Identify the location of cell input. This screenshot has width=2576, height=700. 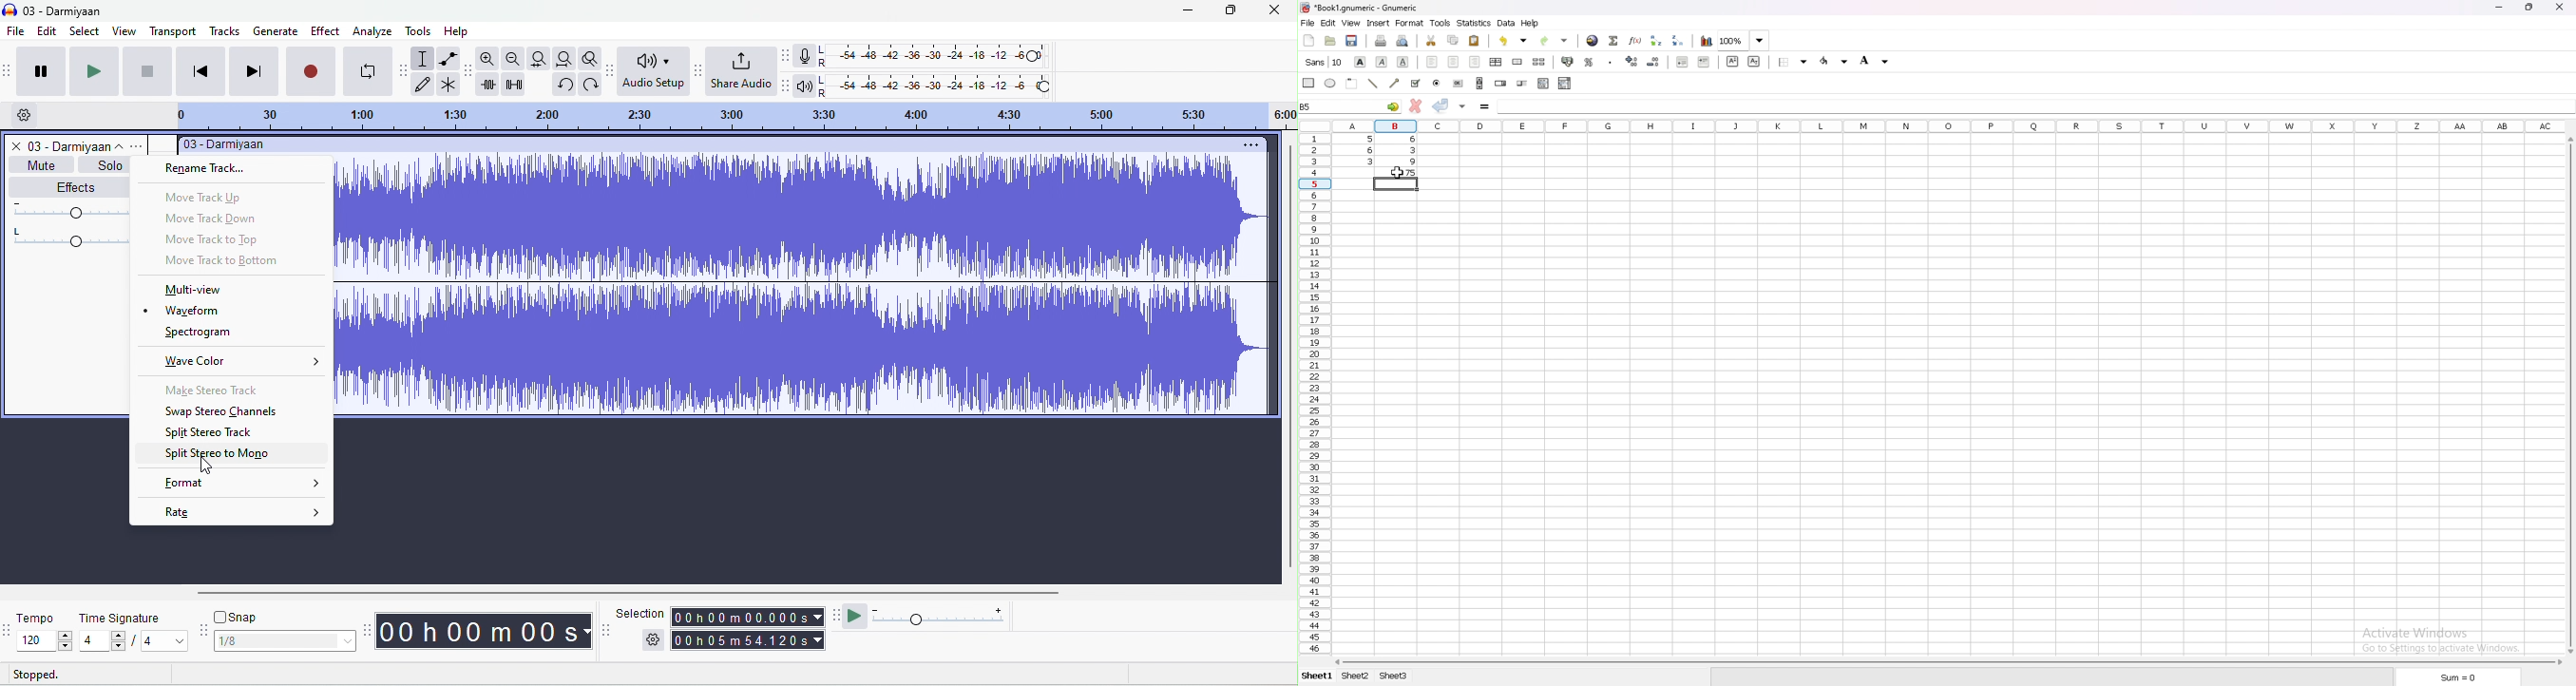
(2034, 105).